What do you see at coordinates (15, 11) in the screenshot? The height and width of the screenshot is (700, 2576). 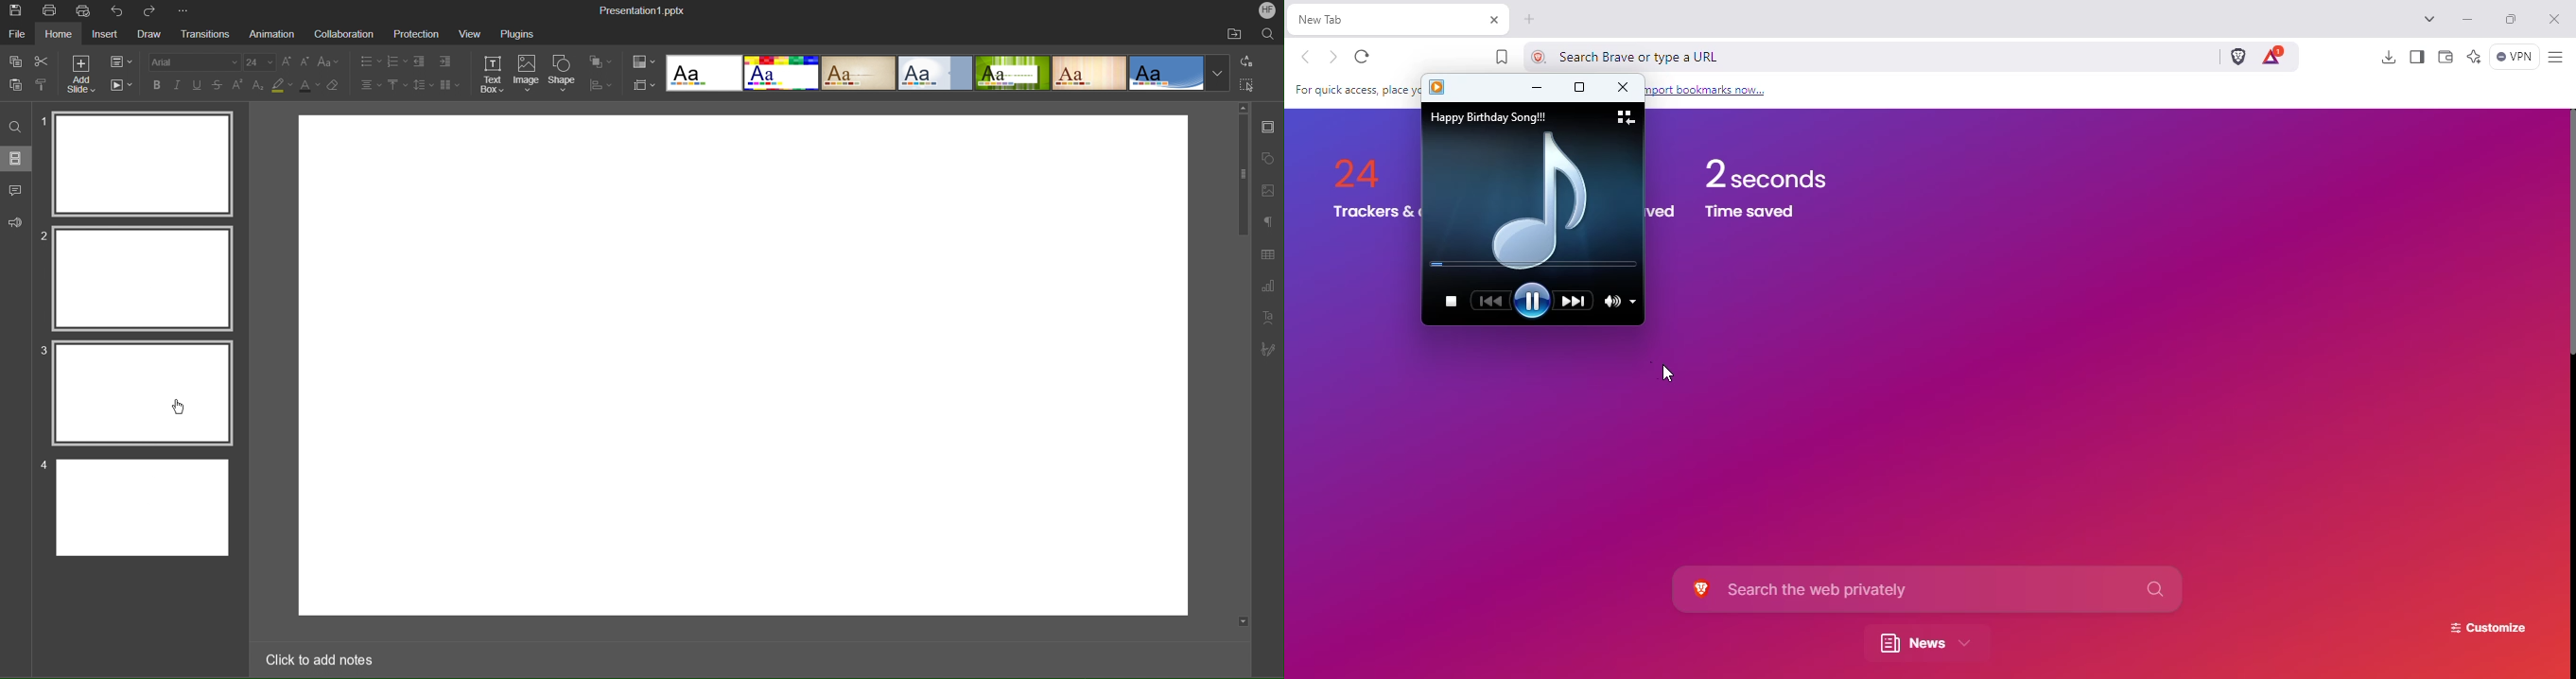 I see `Save` at bounding box center [15, 11].